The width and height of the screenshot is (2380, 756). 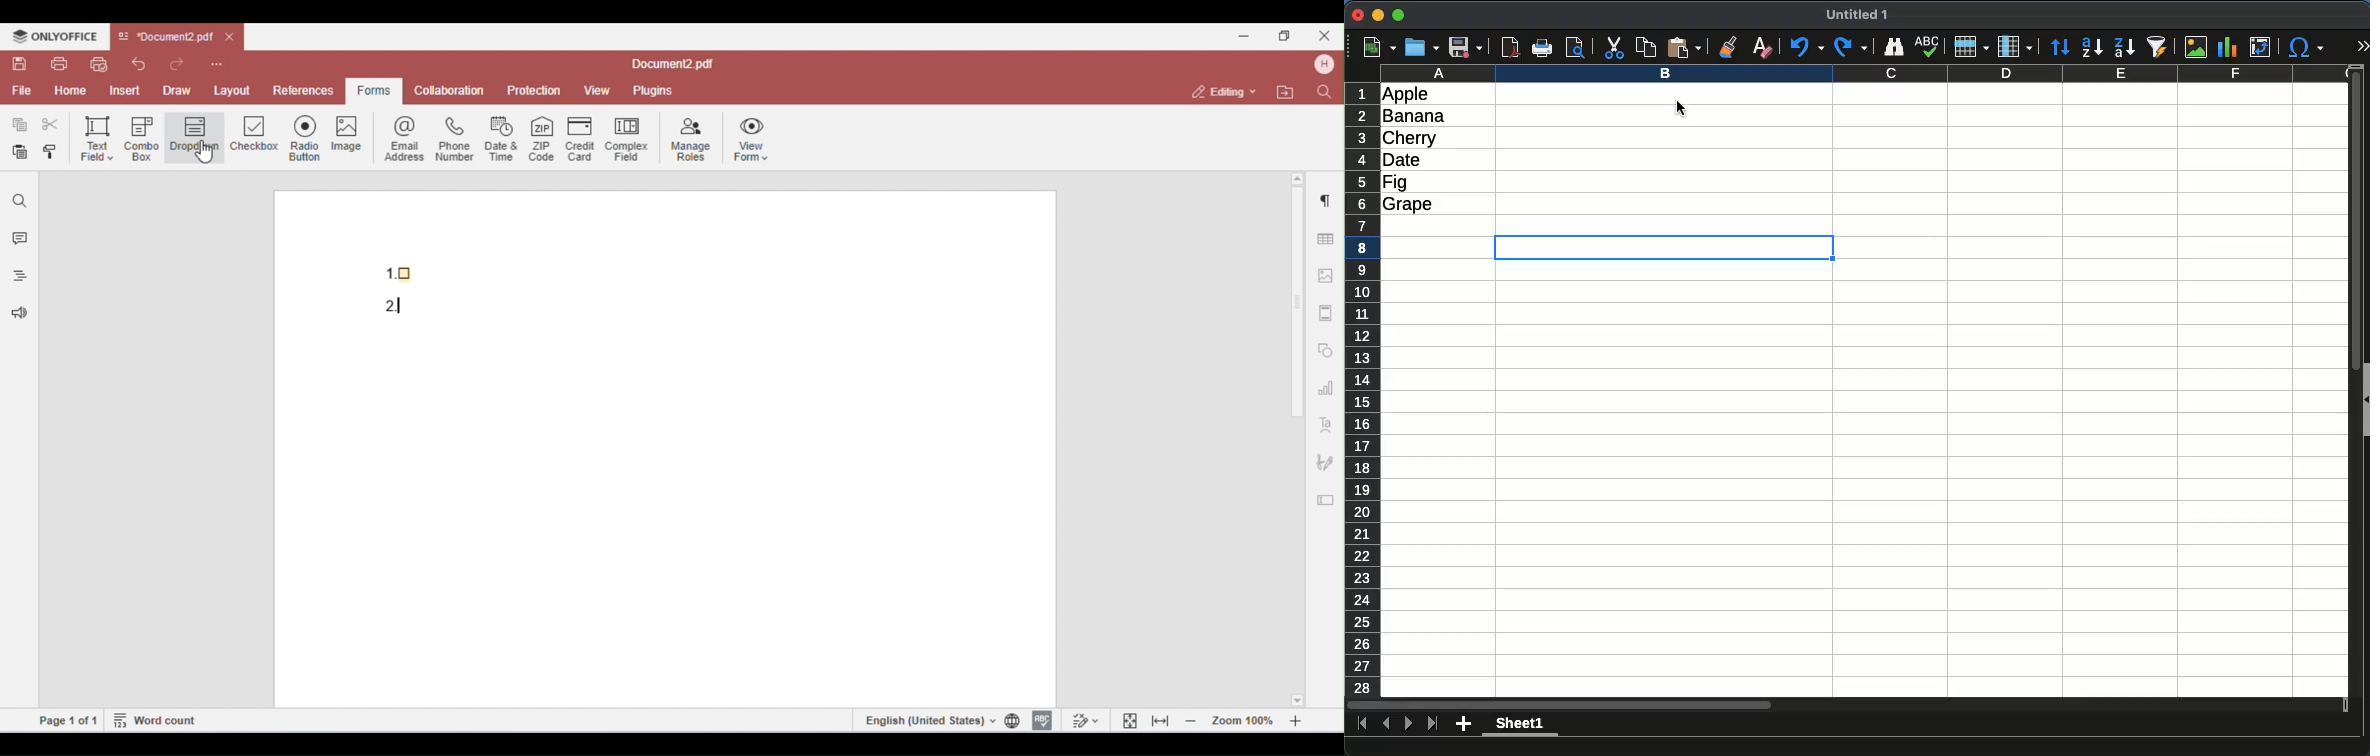 I want to click on open, so click(x=1422, y=48).